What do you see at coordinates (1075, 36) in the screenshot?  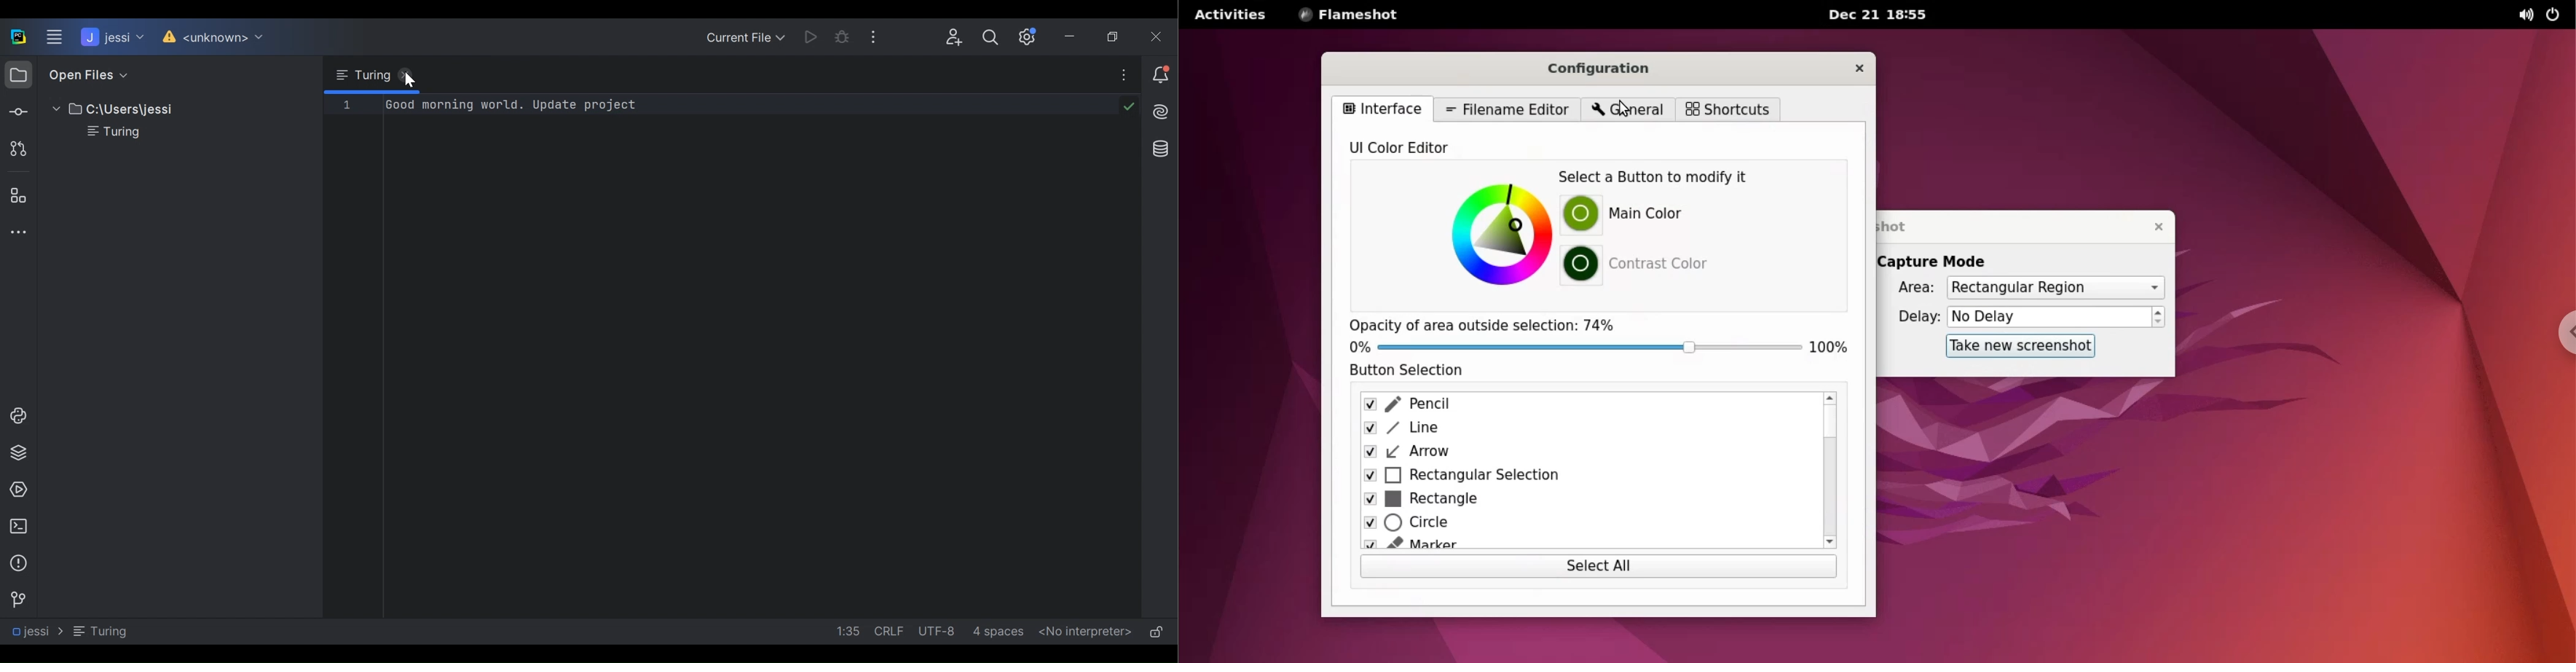 I see `Minimize` at bounding box center [1075, 36].